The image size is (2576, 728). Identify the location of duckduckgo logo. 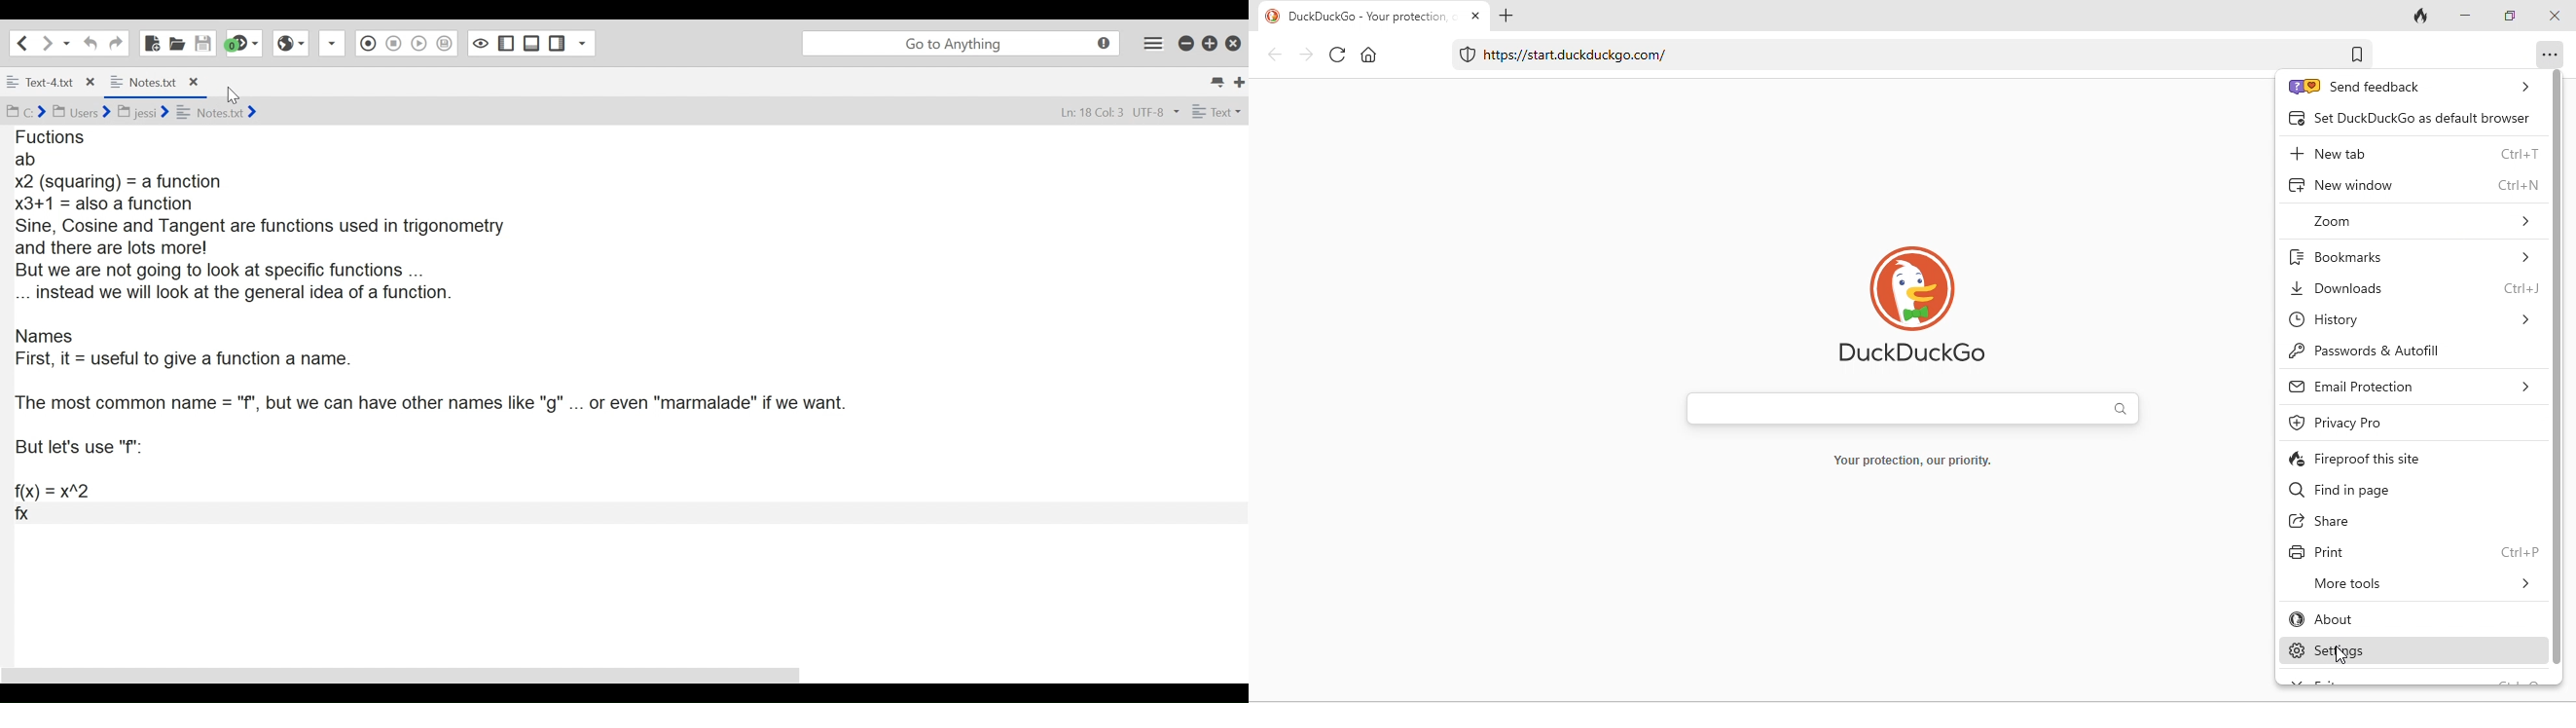
(1911, 303).